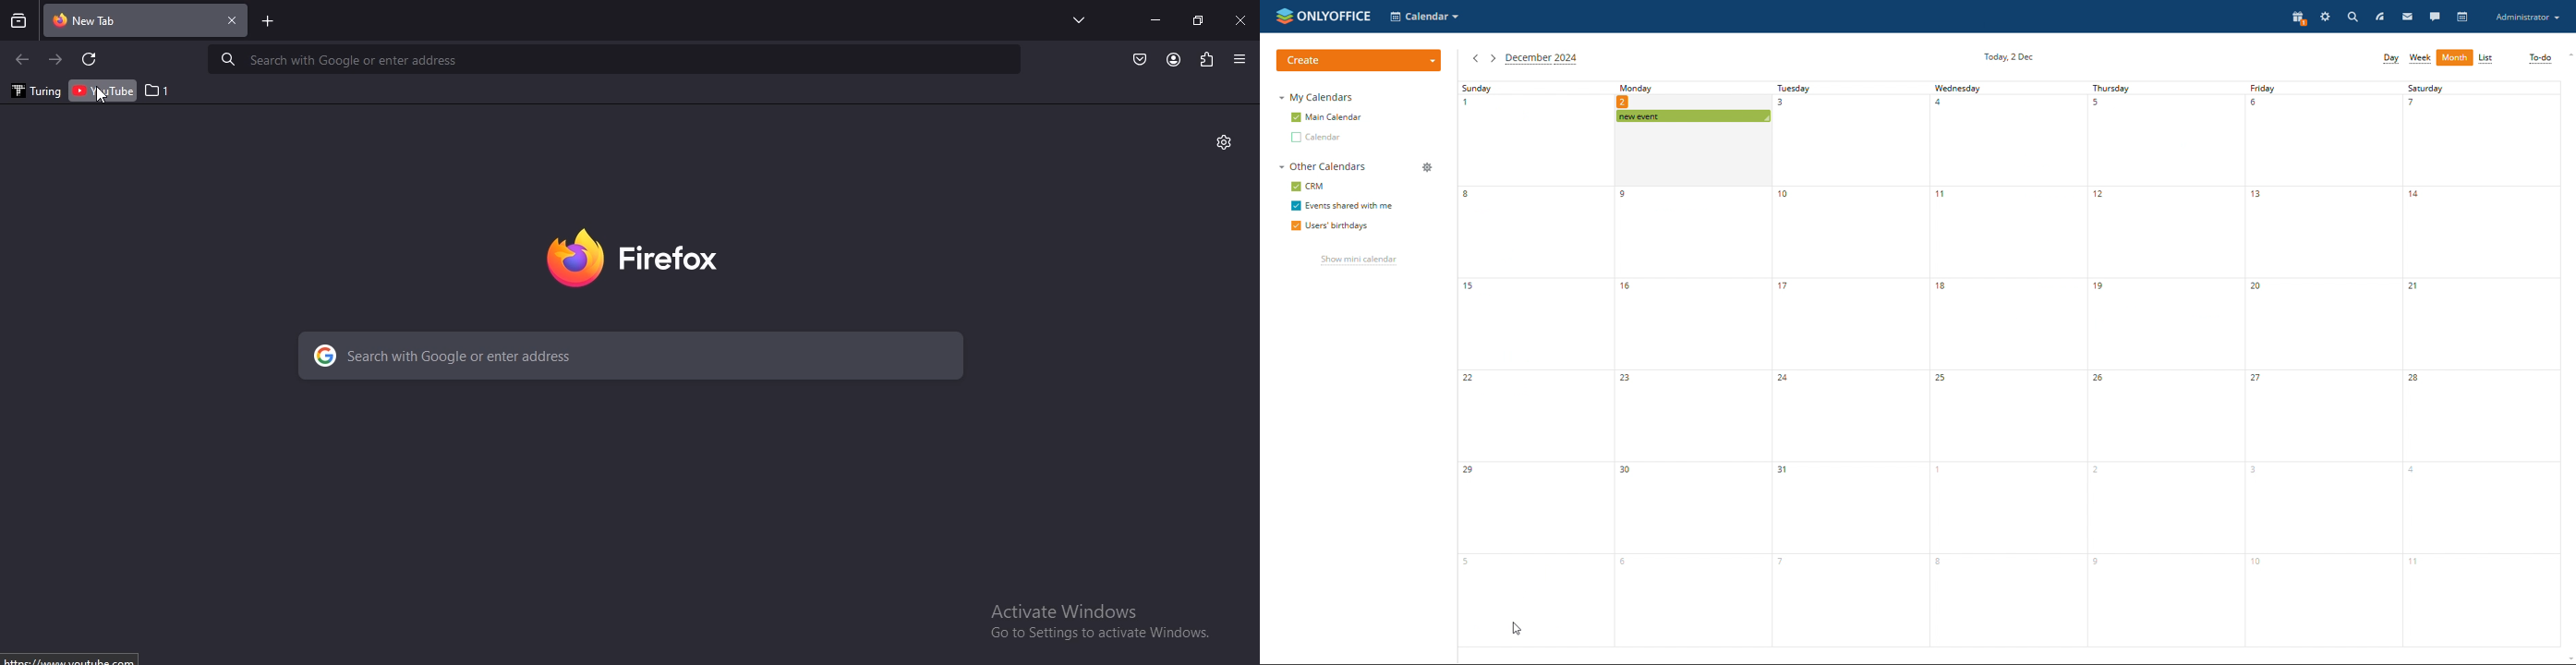 This screenshot has height=672, width=2576. I want to click on account profile, so click(1172, 61).